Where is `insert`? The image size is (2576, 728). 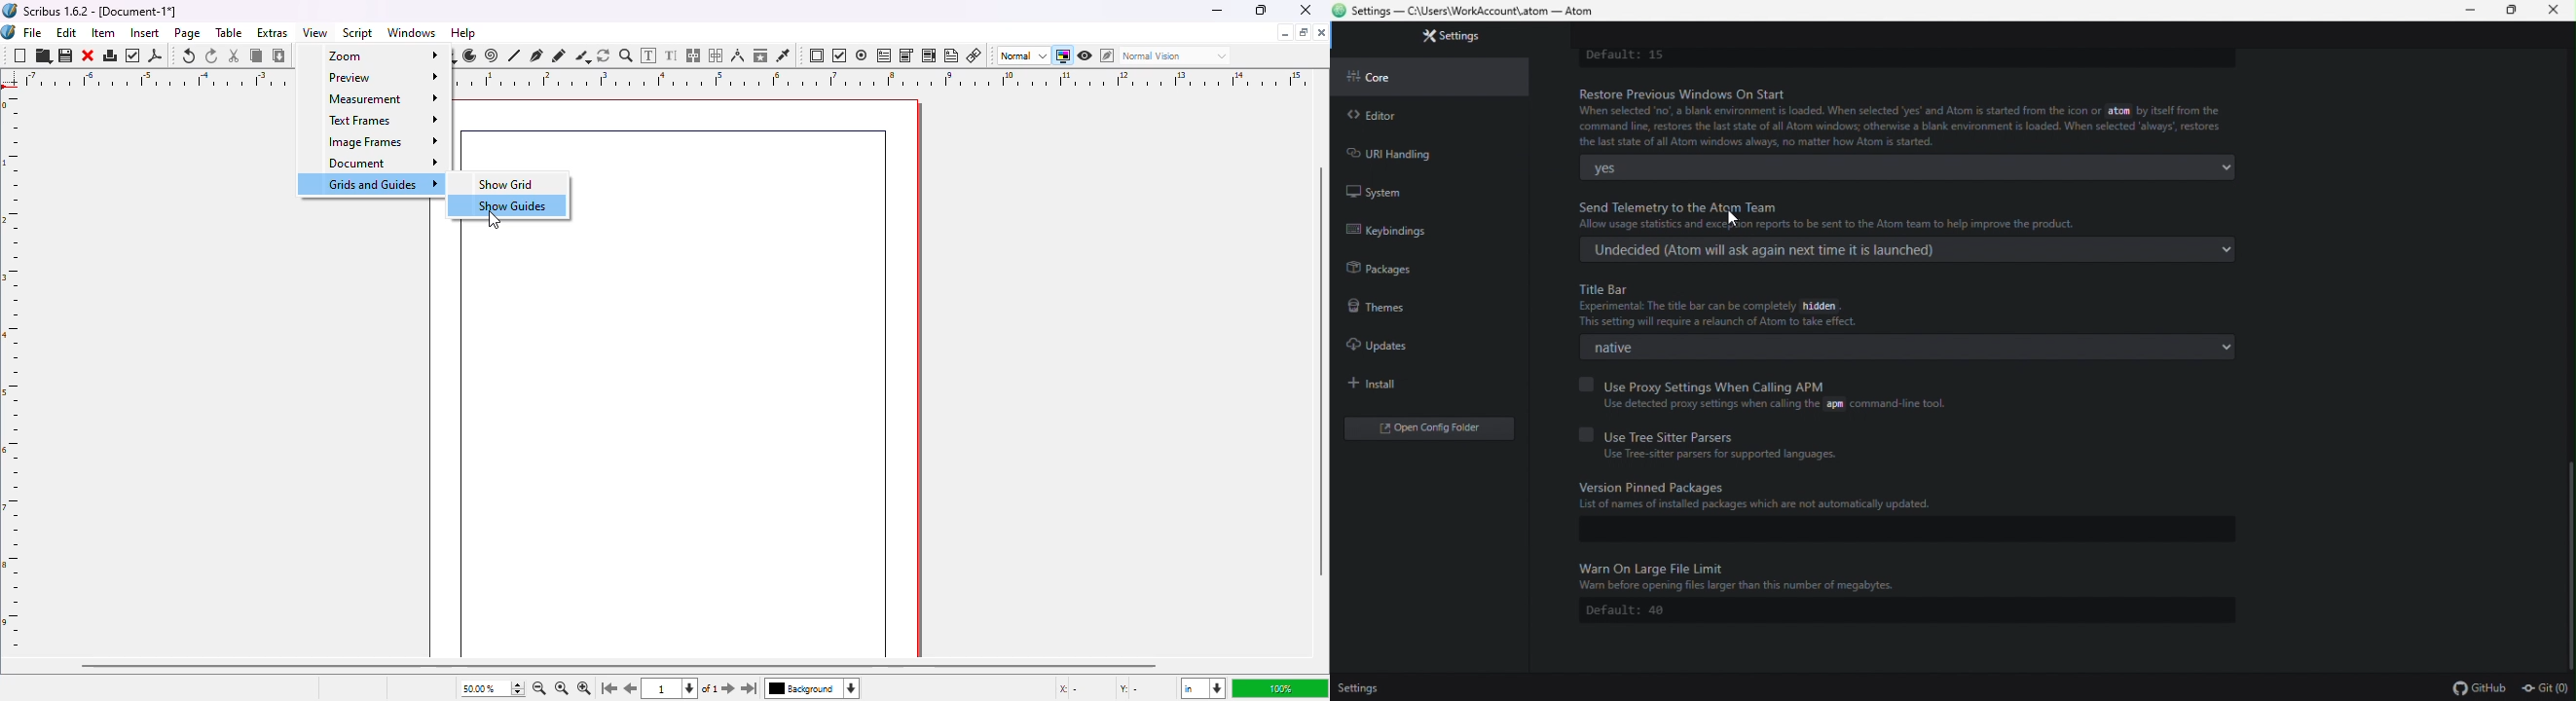 insert is located at coordinates (145, 32).